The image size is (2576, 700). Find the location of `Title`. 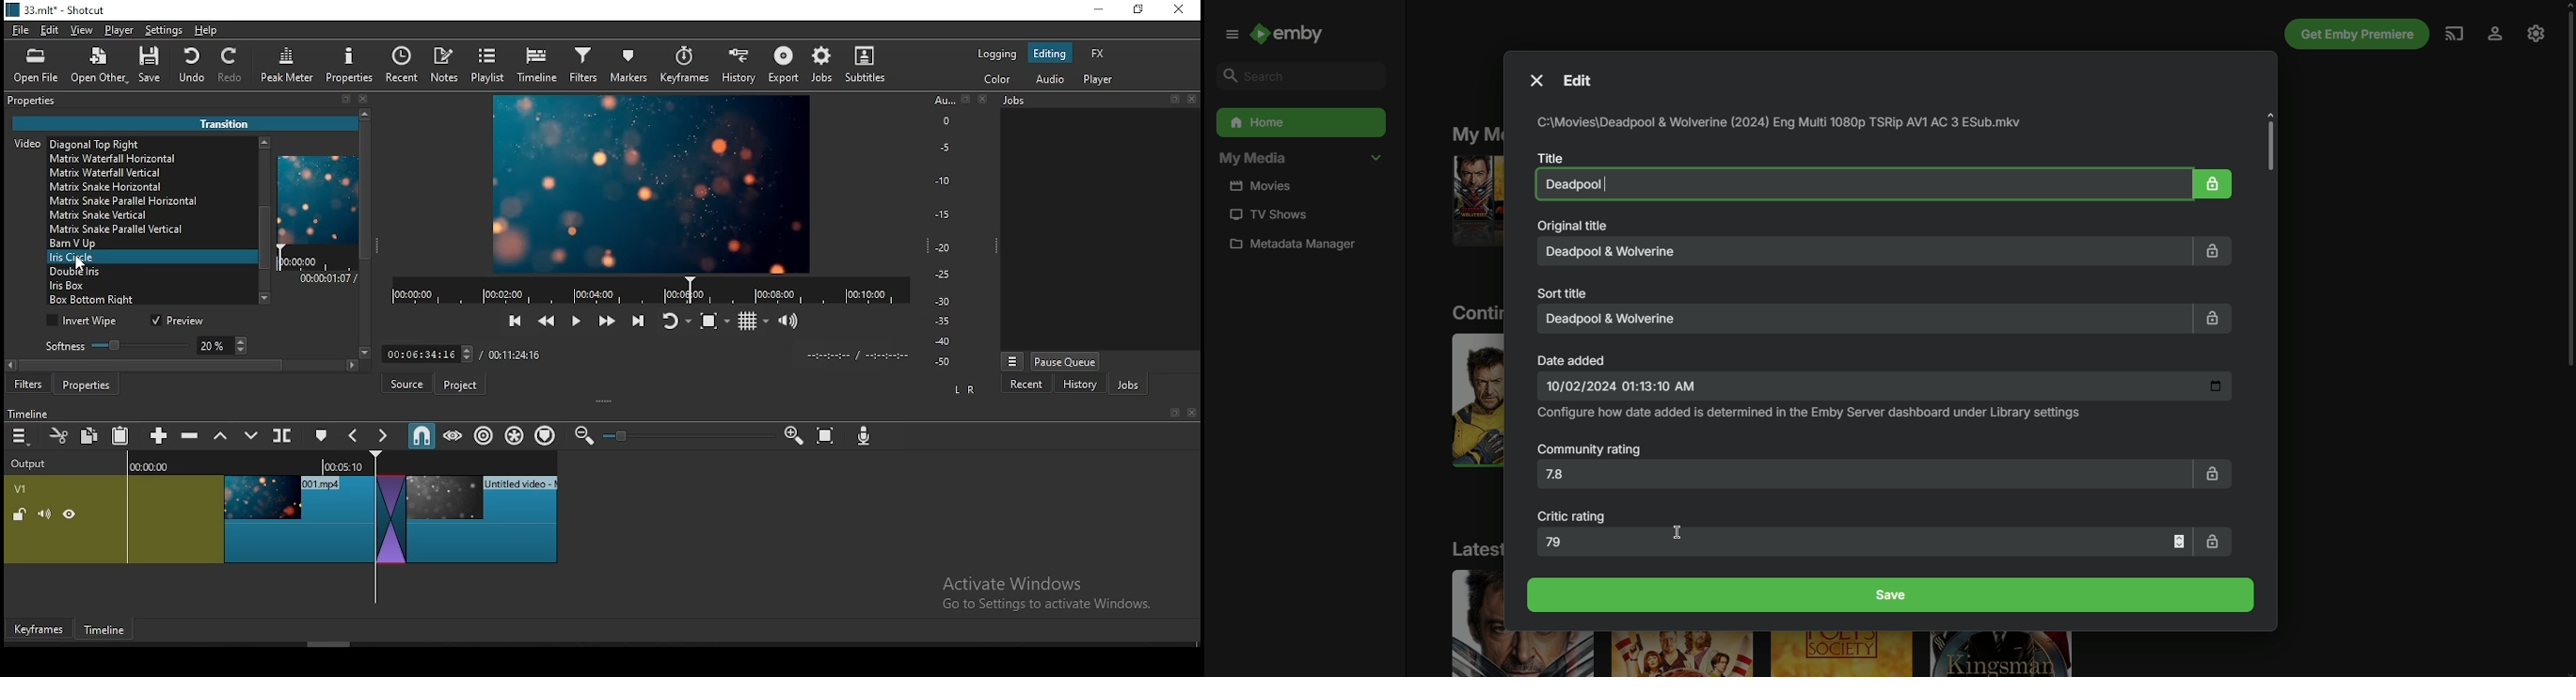

Title is located at coordinates (1548, 157).